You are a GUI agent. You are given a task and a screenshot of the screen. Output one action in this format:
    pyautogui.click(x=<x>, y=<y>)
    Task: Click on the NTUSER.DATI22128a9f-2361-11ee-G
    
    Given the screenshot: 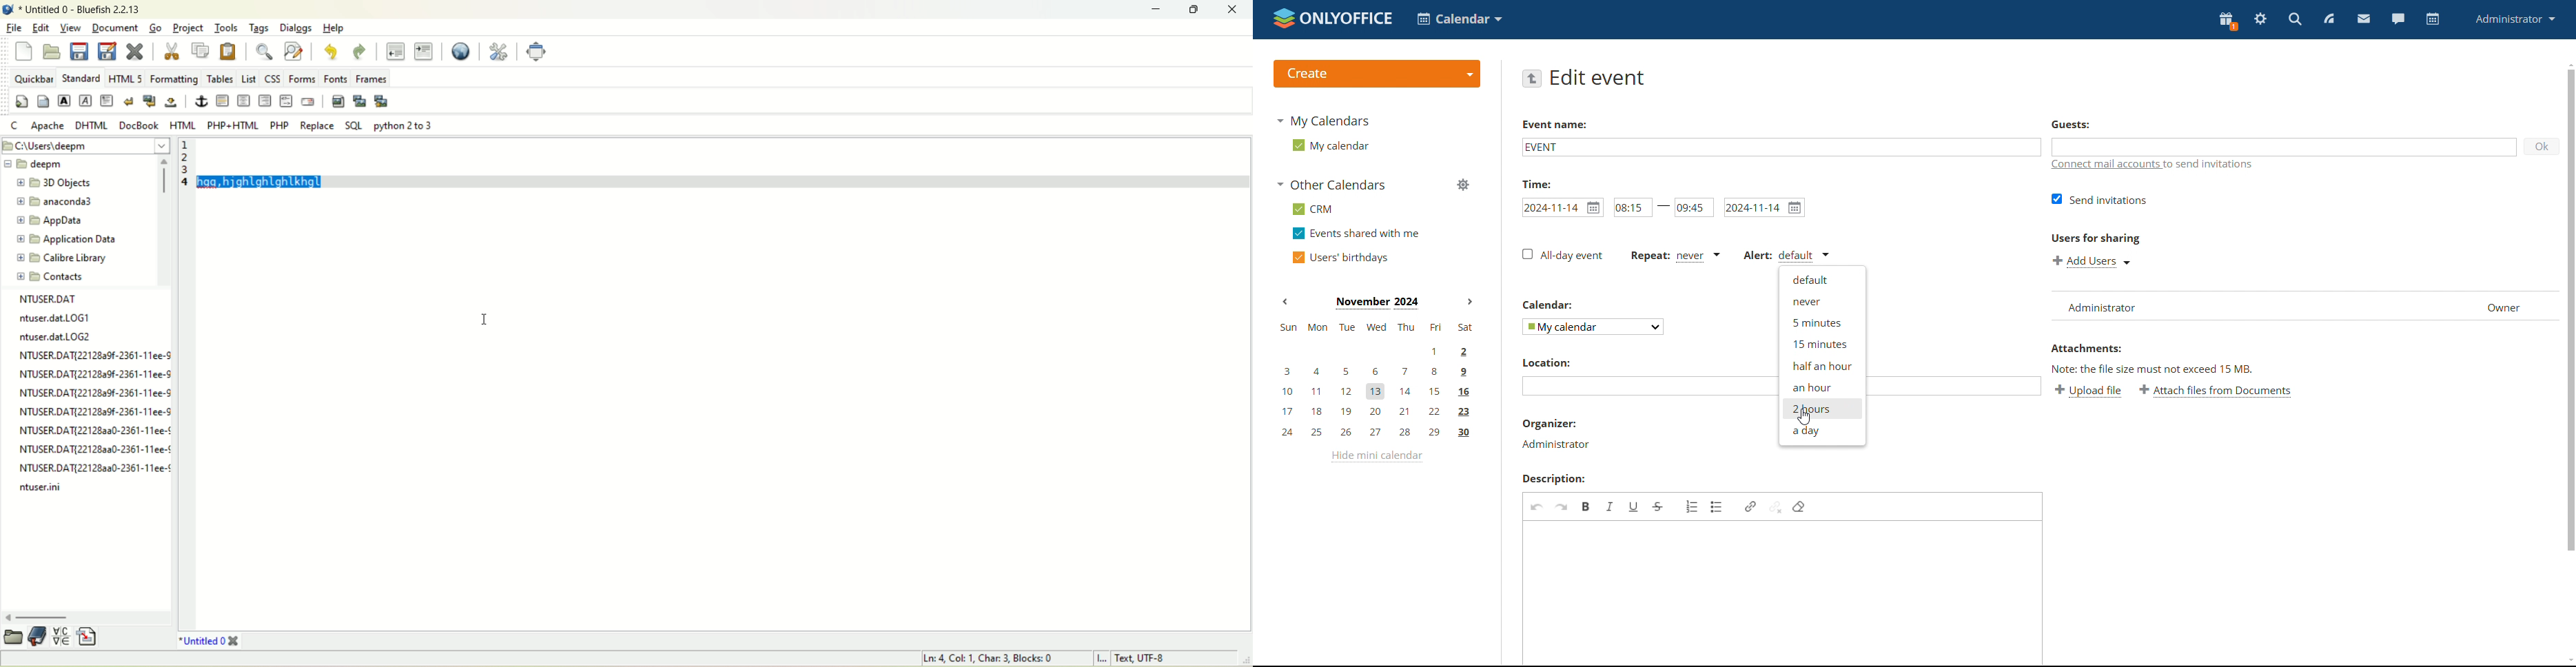 What is the action you would take?
    pyautogui.click(x=95, y=391)
    